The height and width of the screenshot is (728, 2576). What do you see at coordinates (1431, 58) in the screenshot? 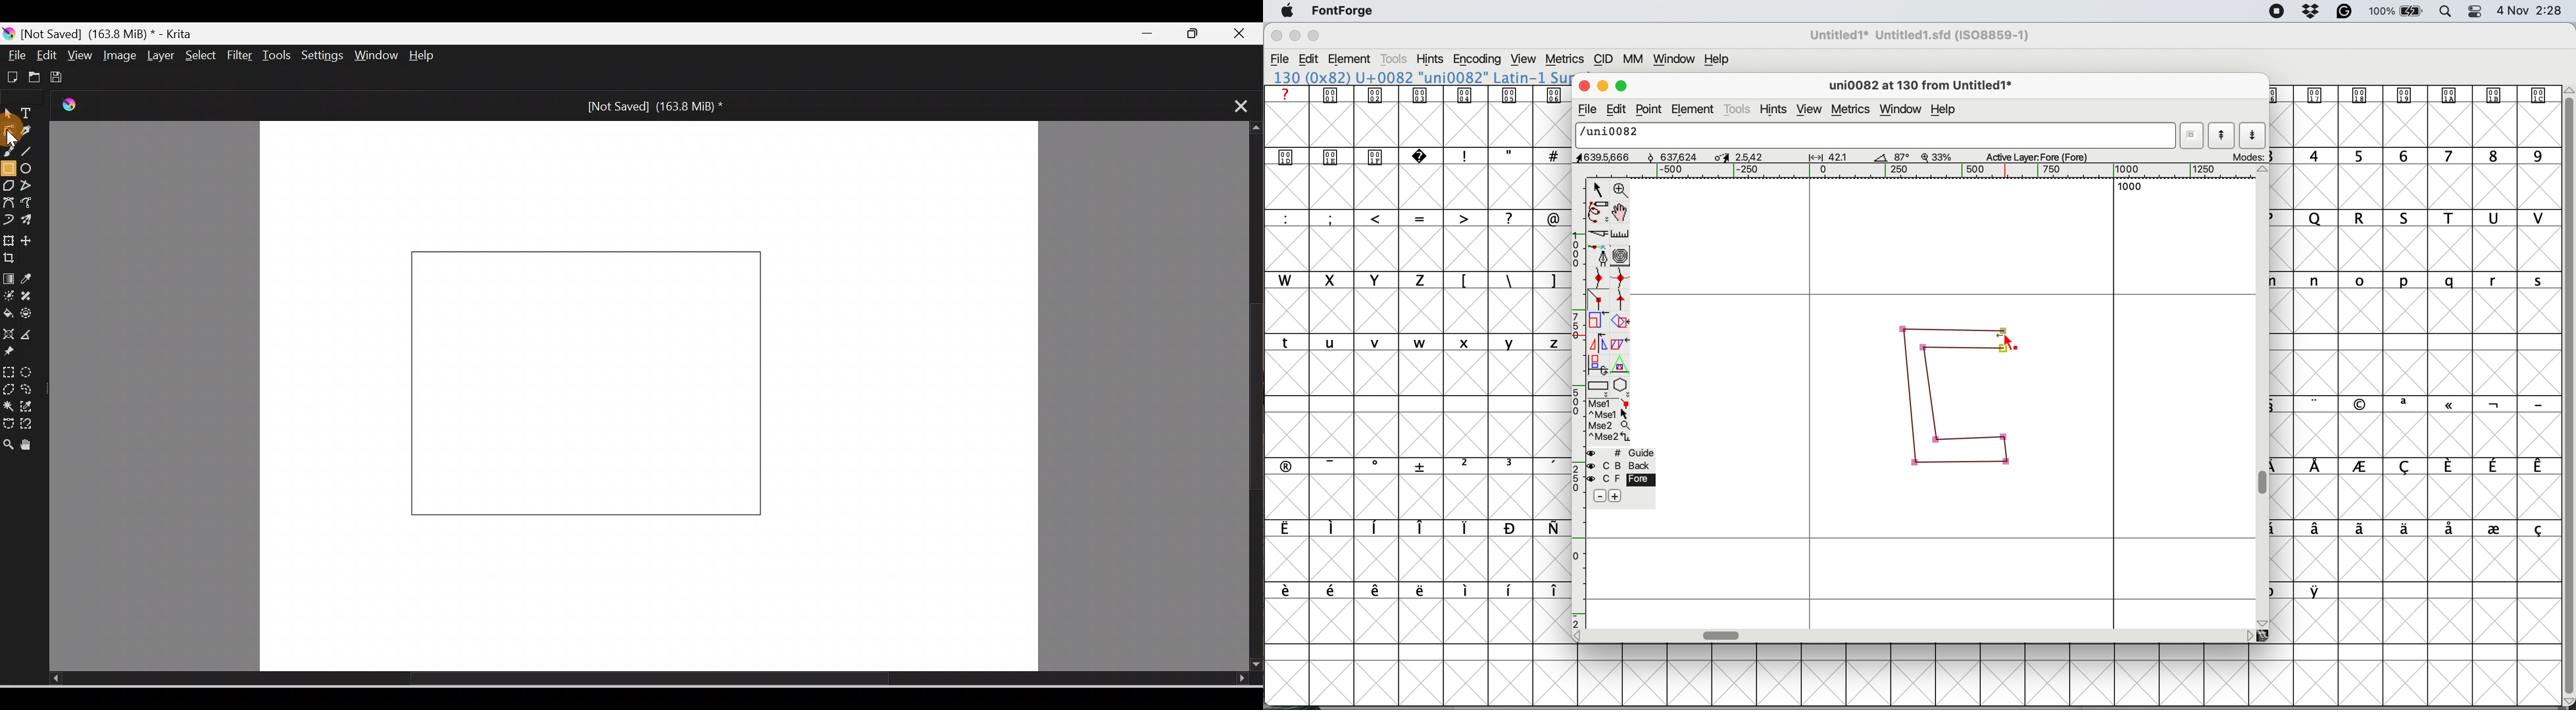
I see `hints` at bounding box center [1431, 58].